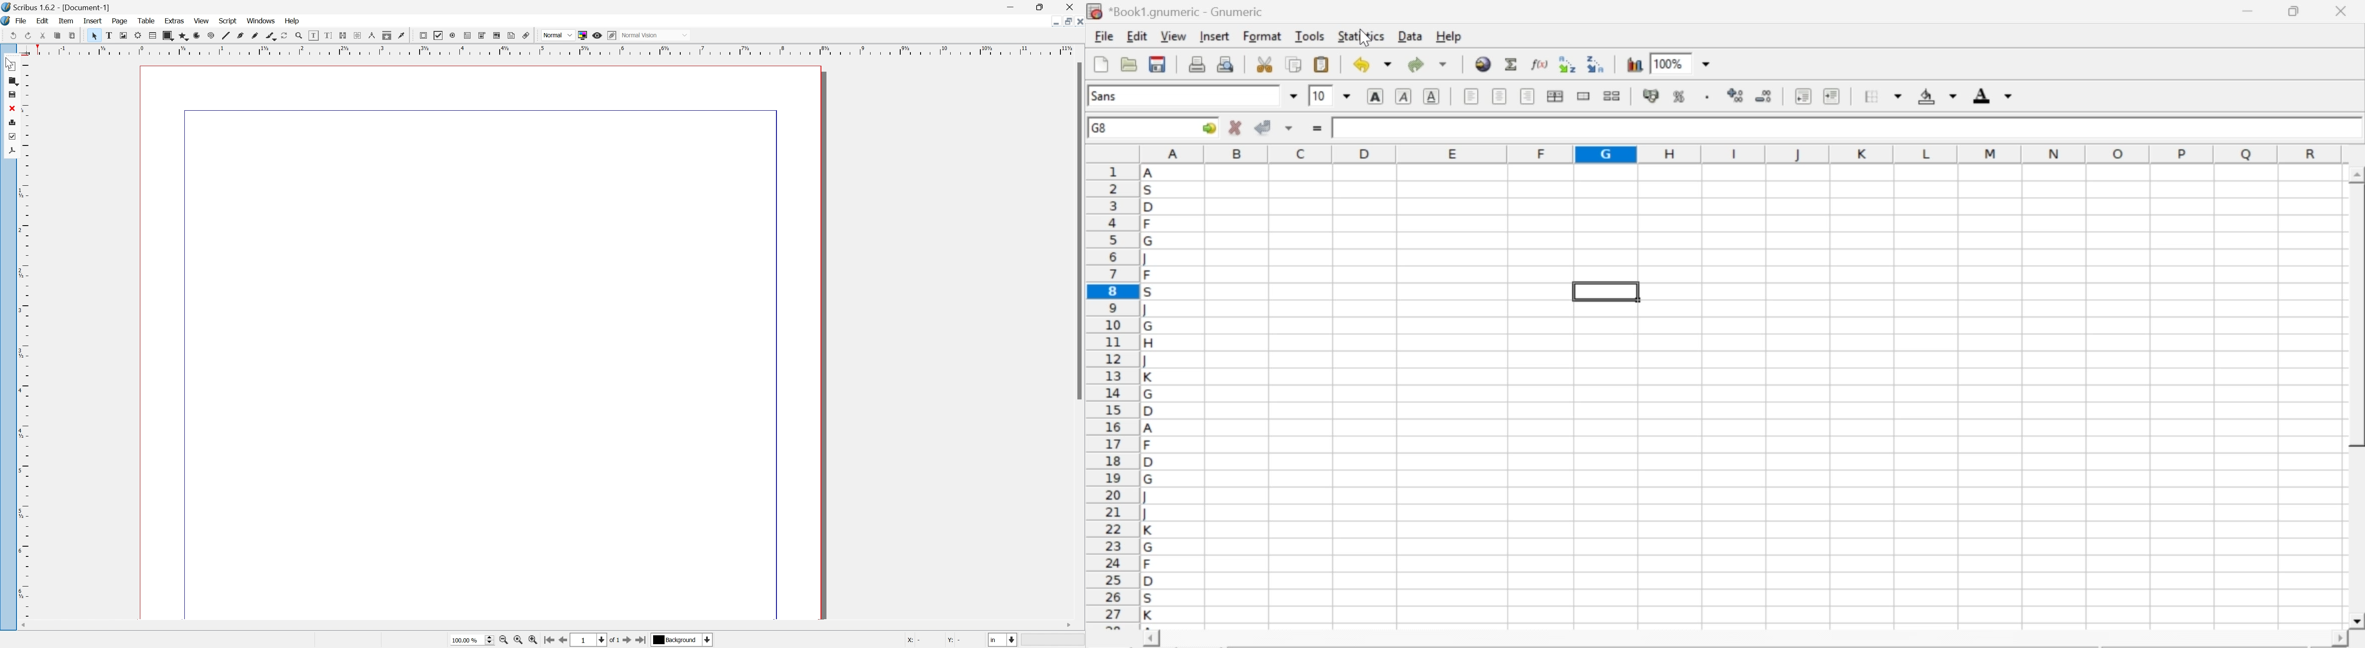 This screenshot has height=672, width=2380. I want to click on save as pdf, so click(11, 151).